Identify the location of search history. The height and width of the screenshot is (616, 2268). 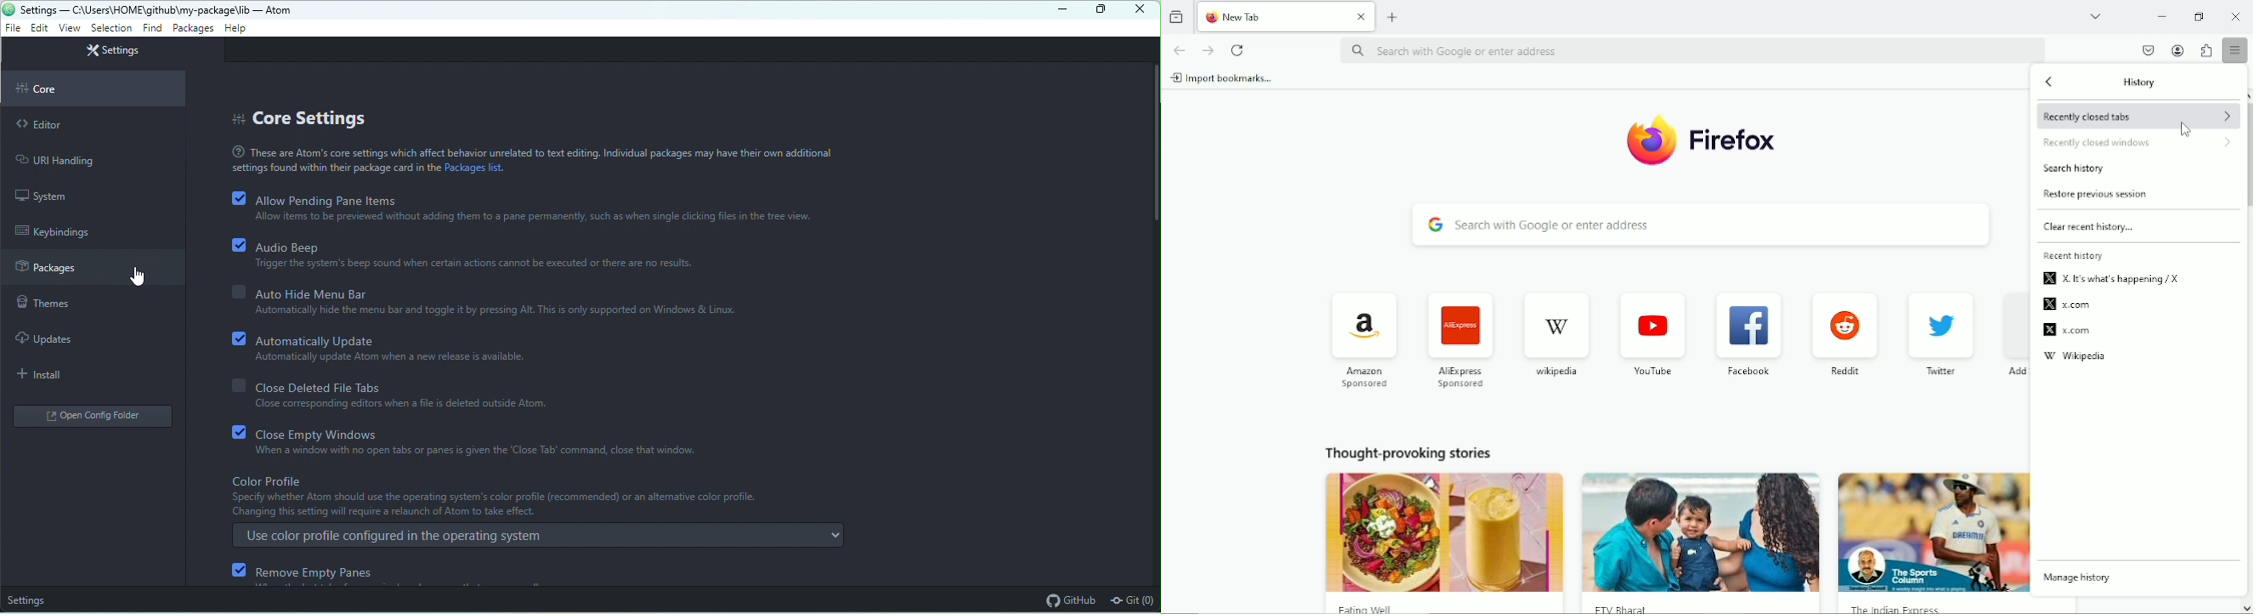
(2077, 170).